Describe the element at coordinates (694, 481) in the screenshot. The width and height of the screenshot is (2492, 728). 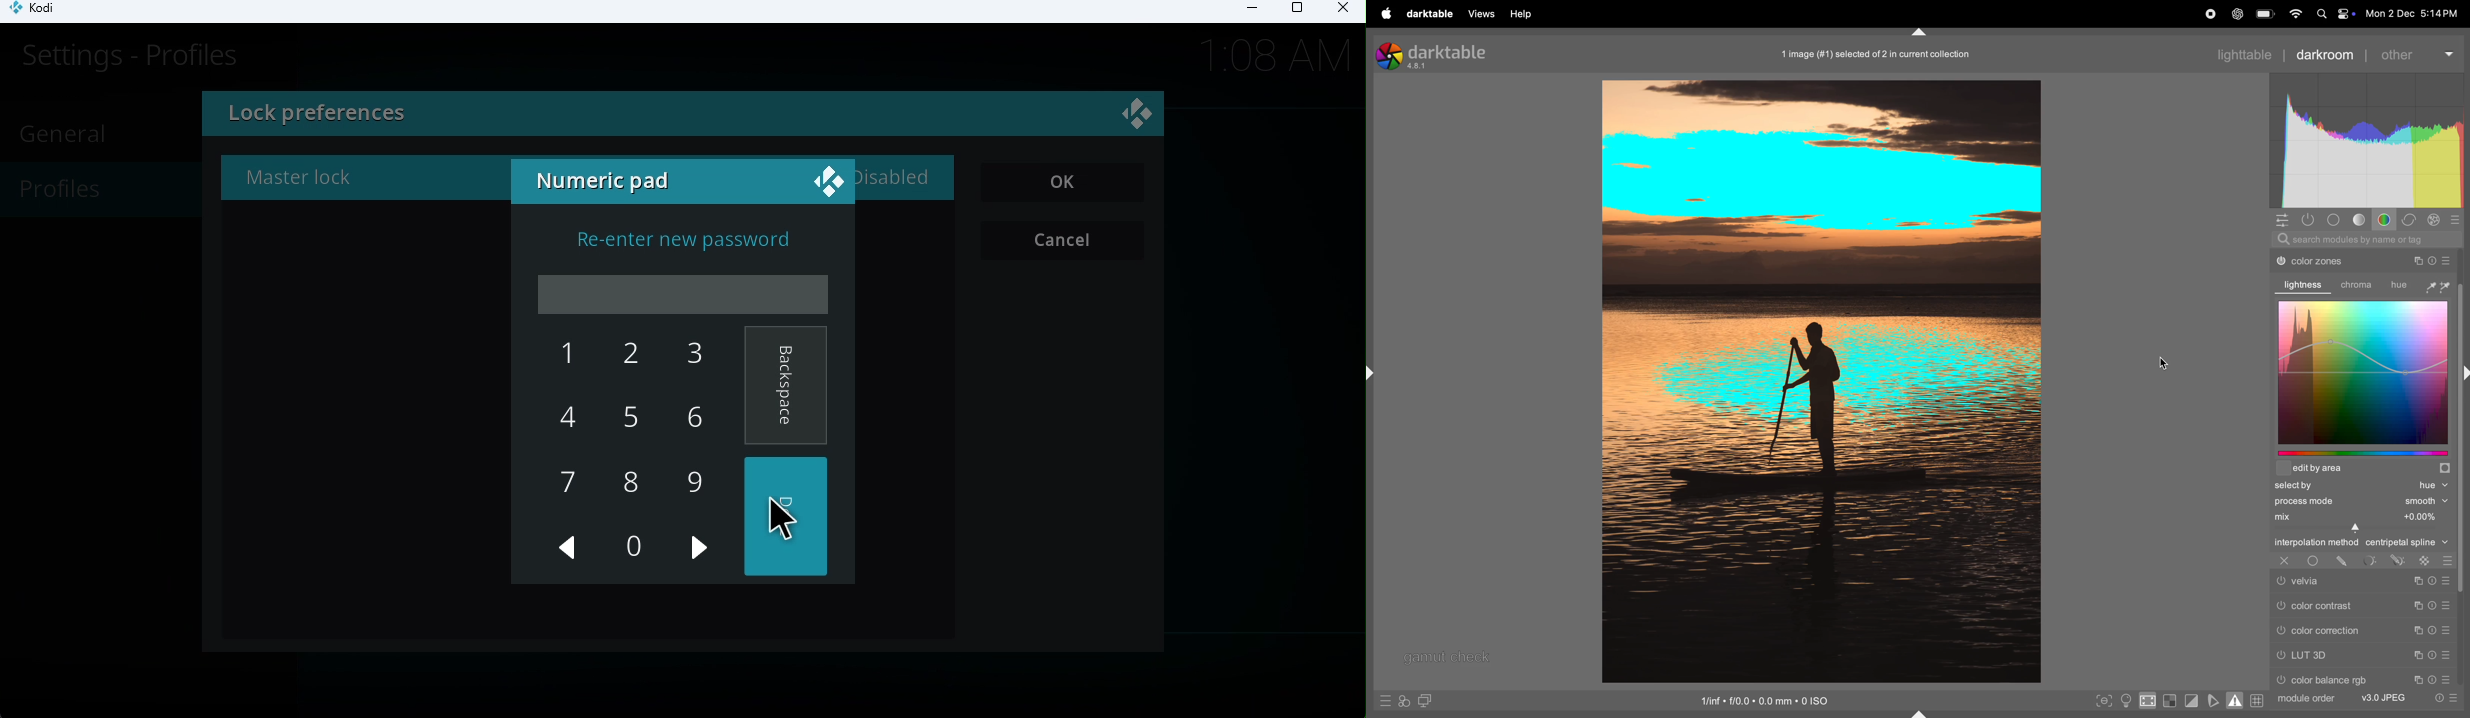
I see `9` at that location.